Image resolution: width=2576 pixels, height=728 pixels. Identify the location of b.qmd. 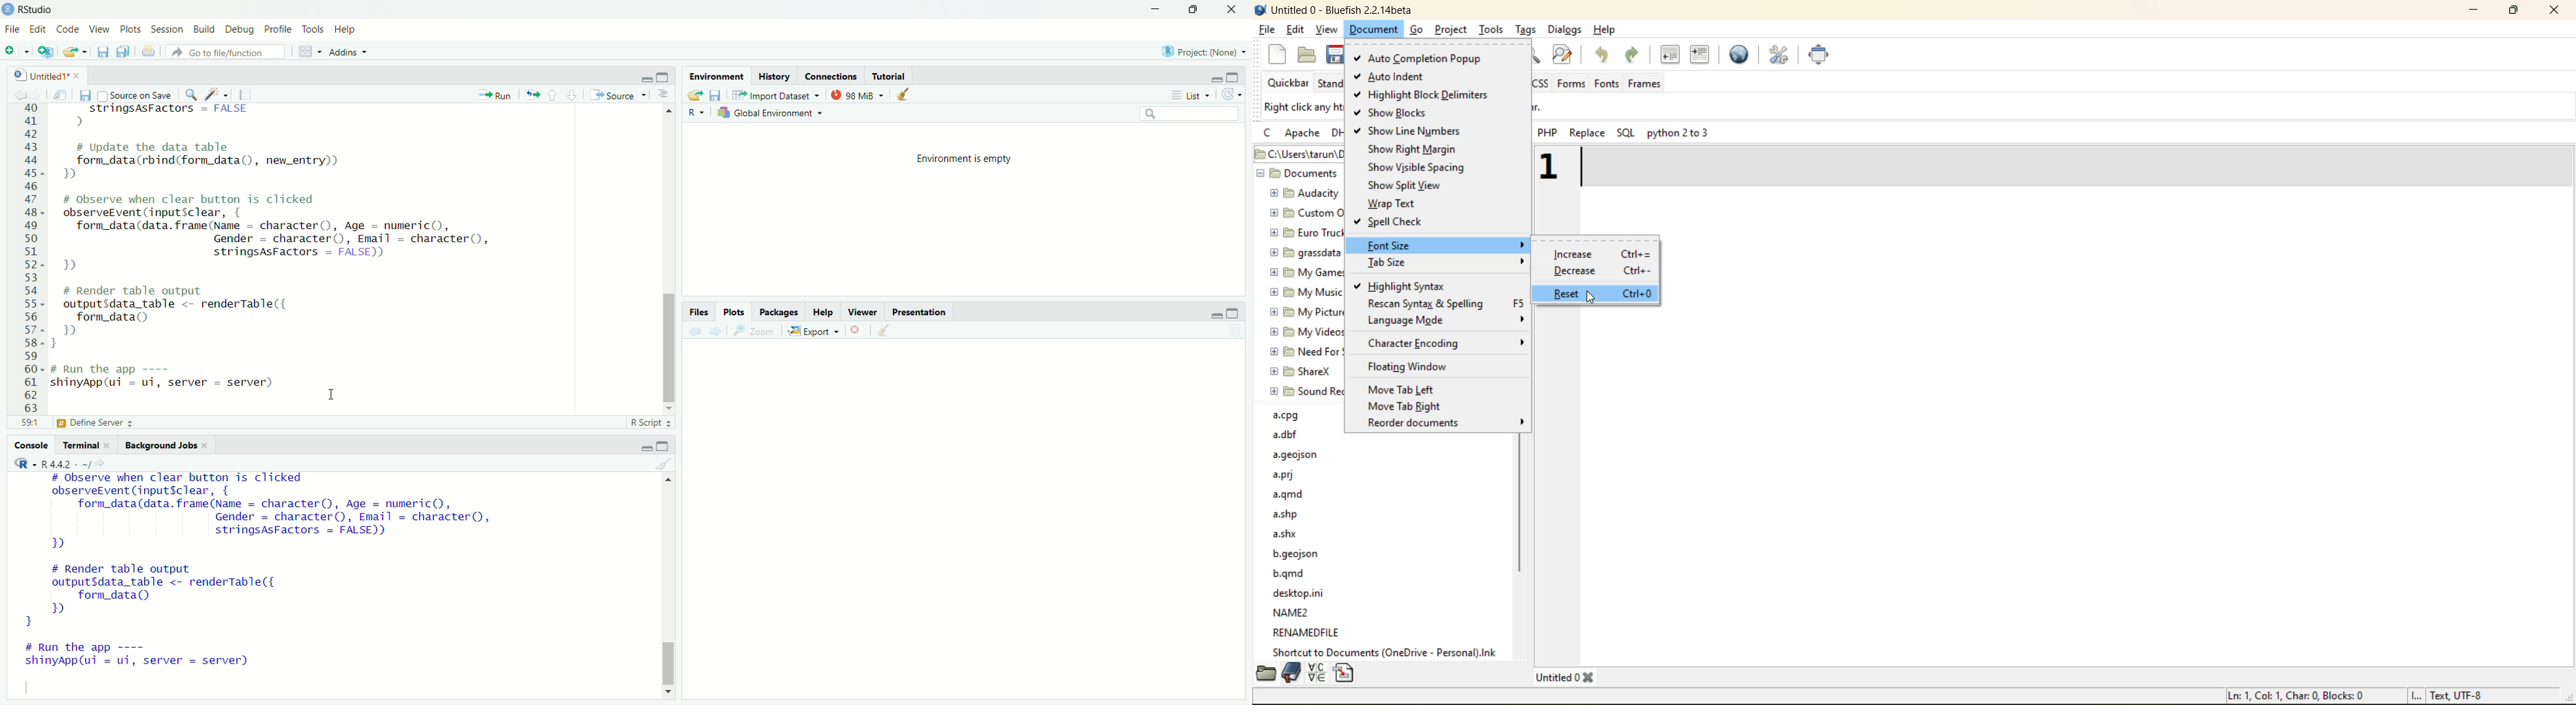
(1291, 574).